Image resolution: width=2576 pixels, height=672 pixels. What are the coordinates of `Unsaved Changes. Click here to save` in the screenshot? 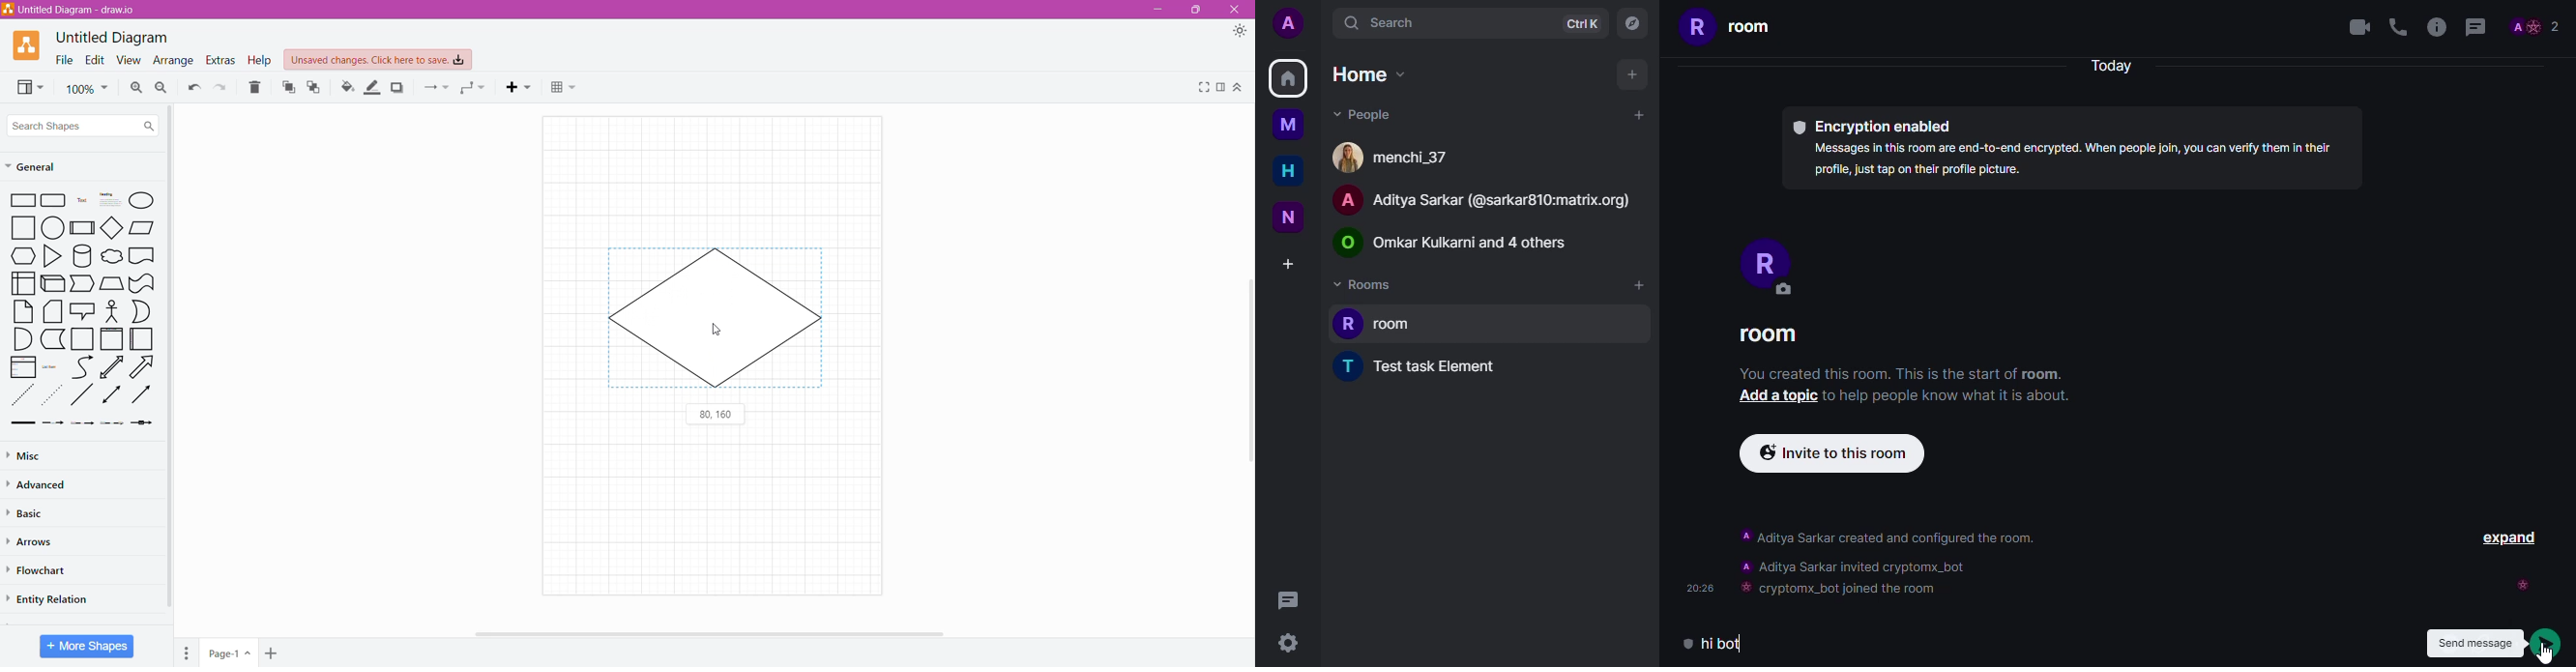 It's located at (379, 60).